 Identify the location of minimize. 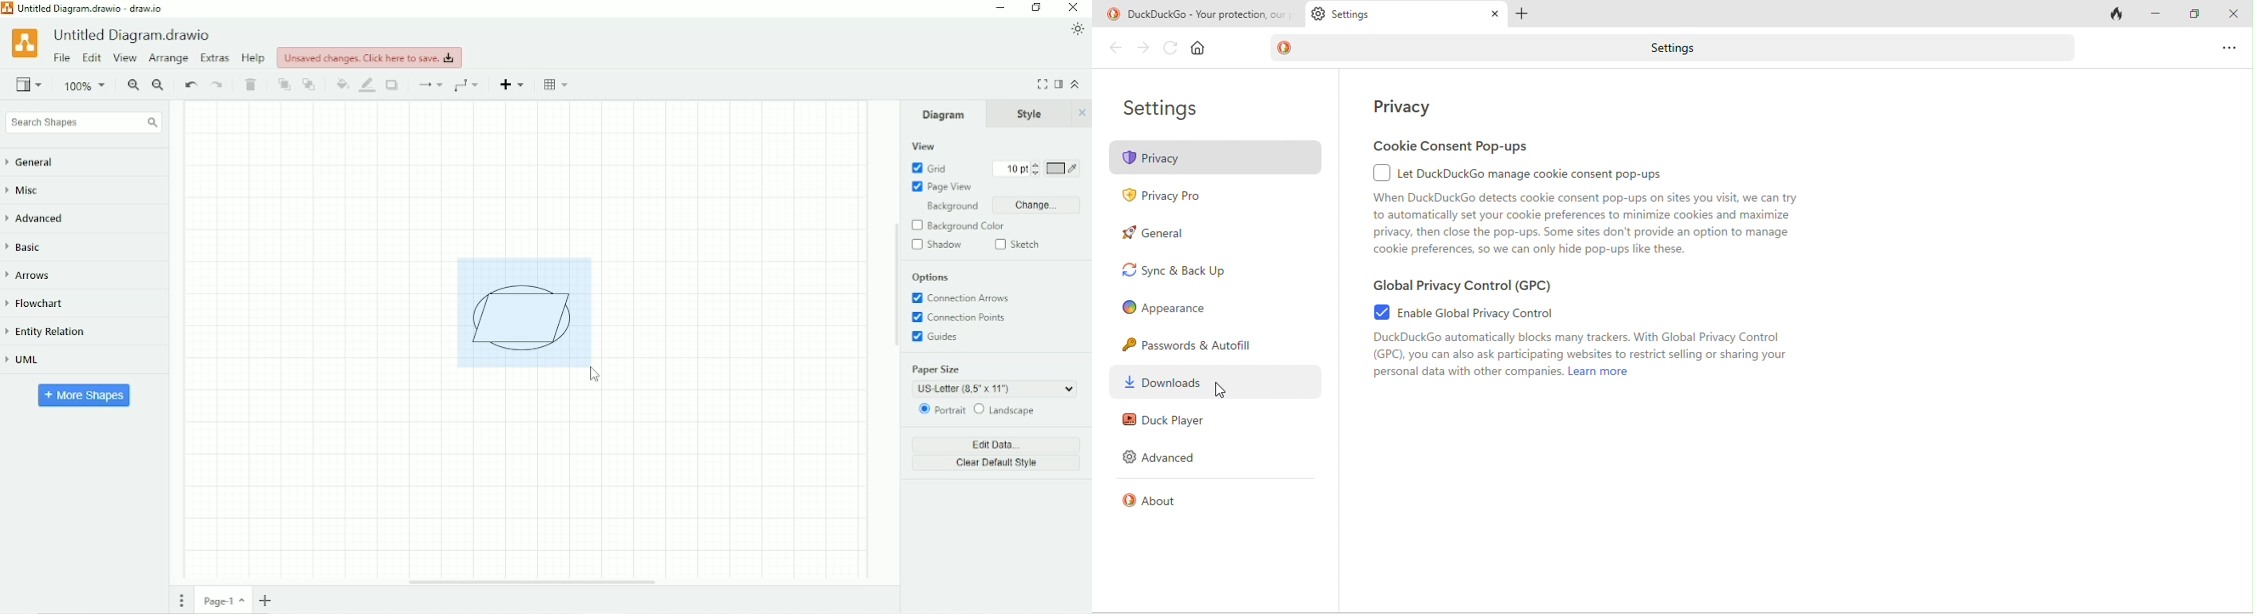
(2157, 14).